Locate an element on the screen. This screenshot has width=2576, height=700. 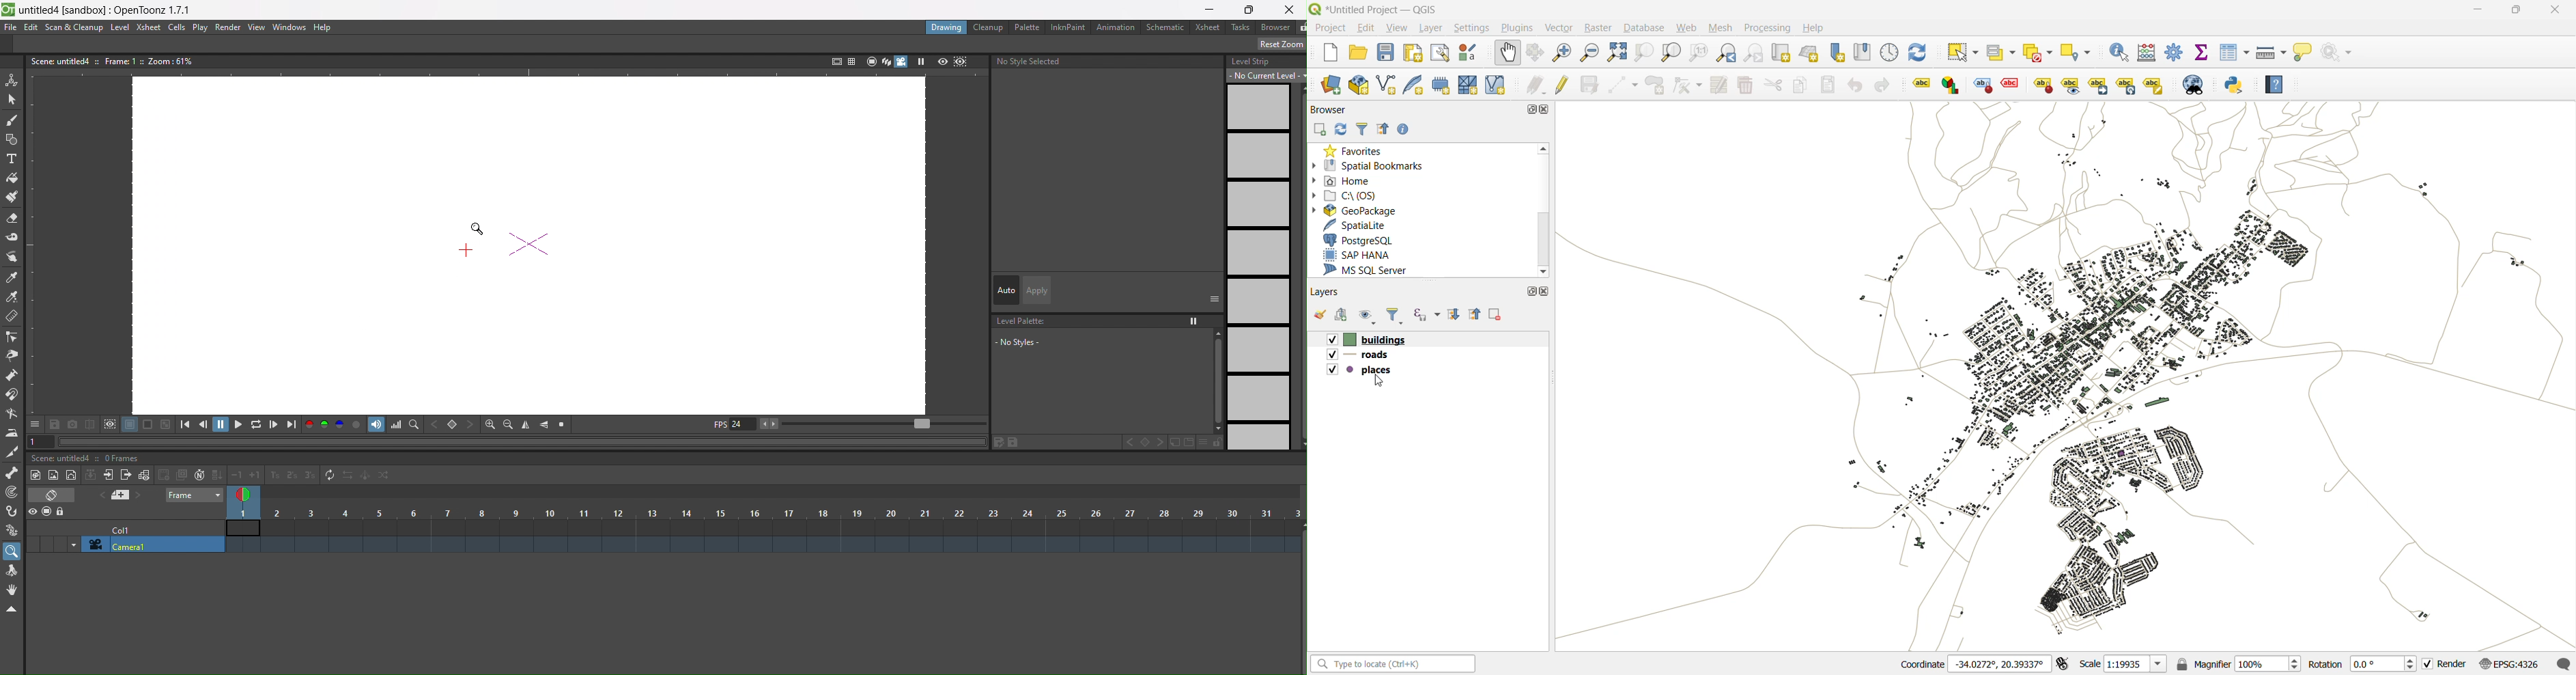
play is located at coordinates (201, 28).